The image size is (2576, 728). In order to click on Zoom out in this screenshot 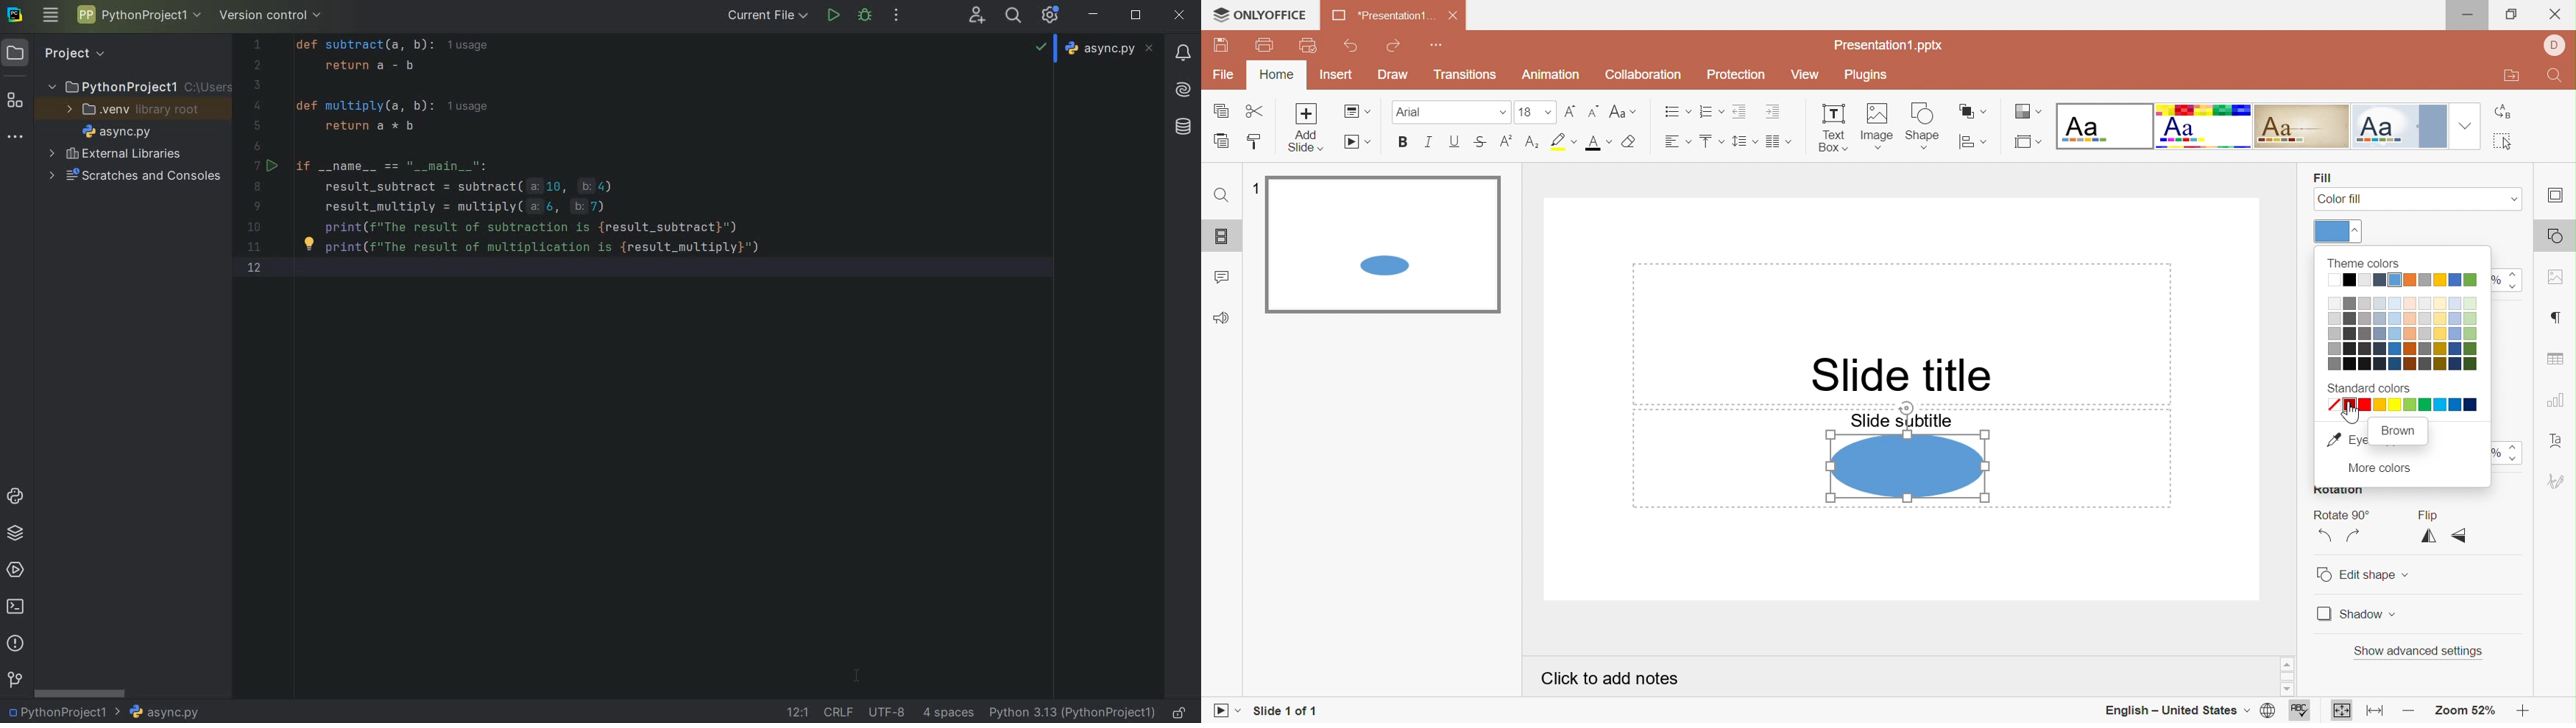, I will do `click(2408, 714)`.